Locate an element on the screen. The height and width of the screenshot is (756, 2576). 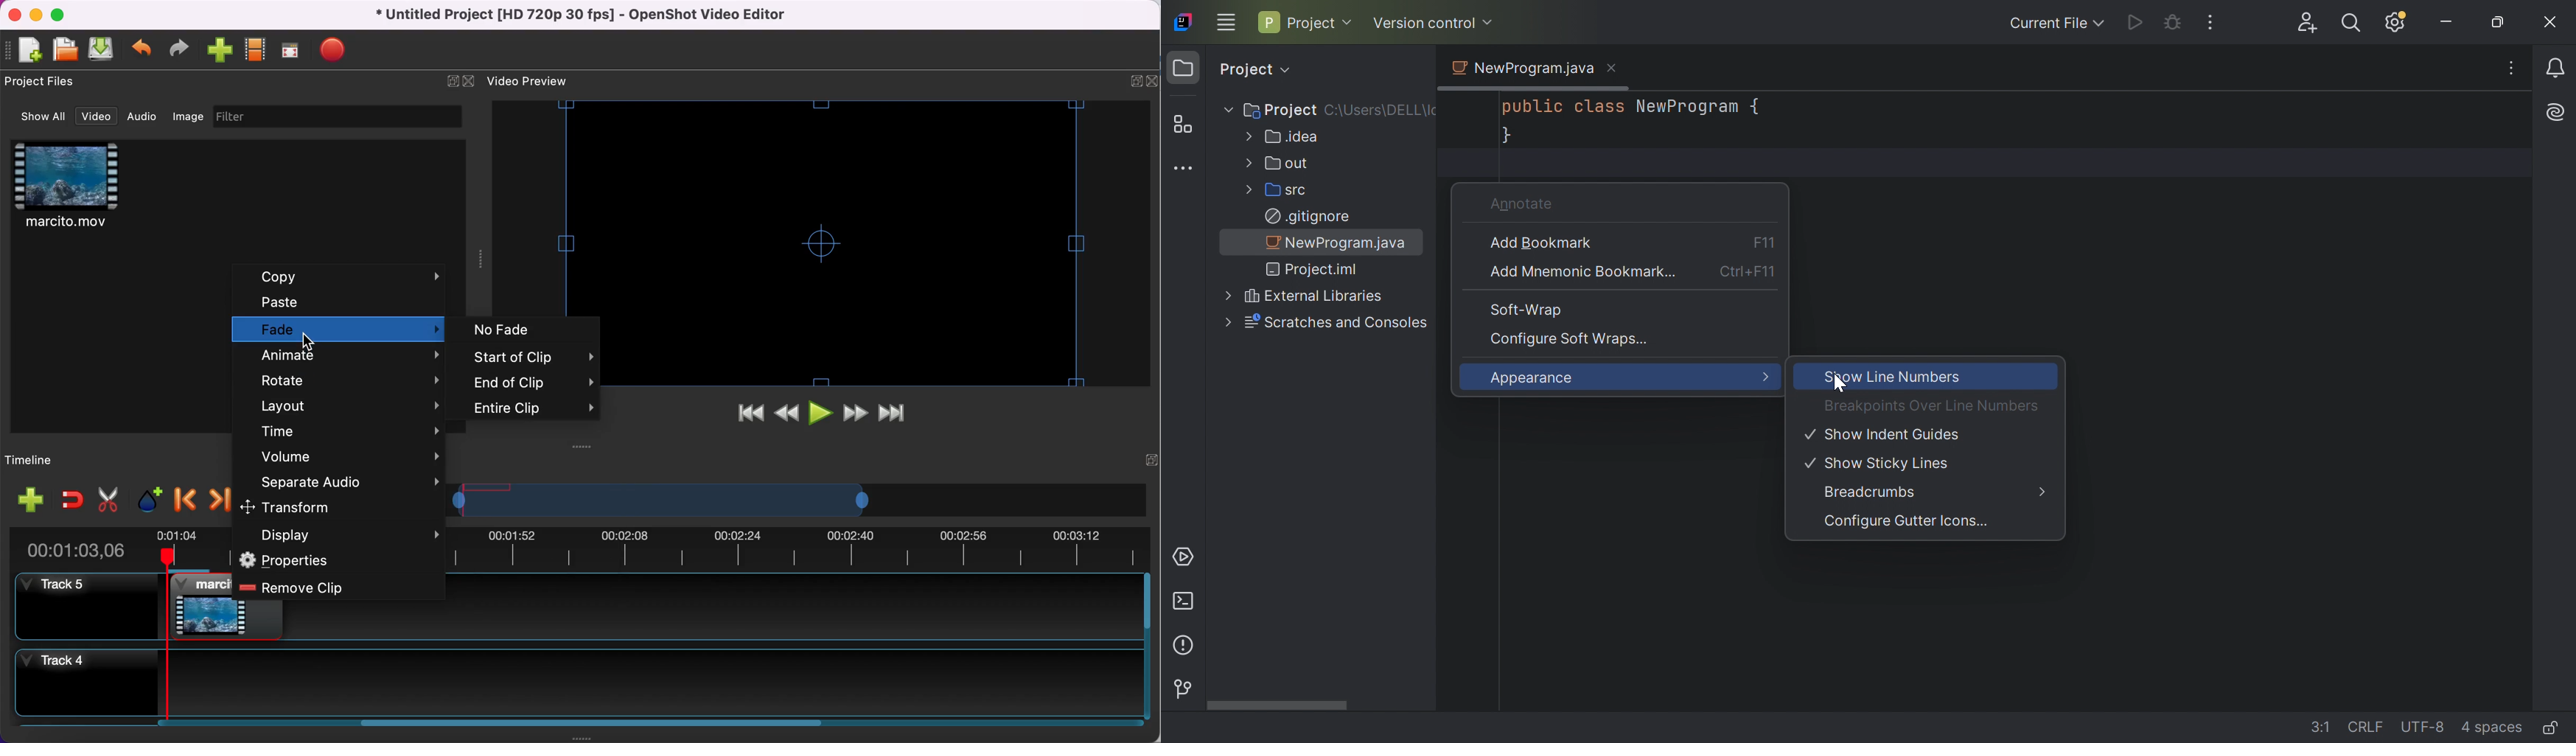
export file is located at coordinates (346, 50).